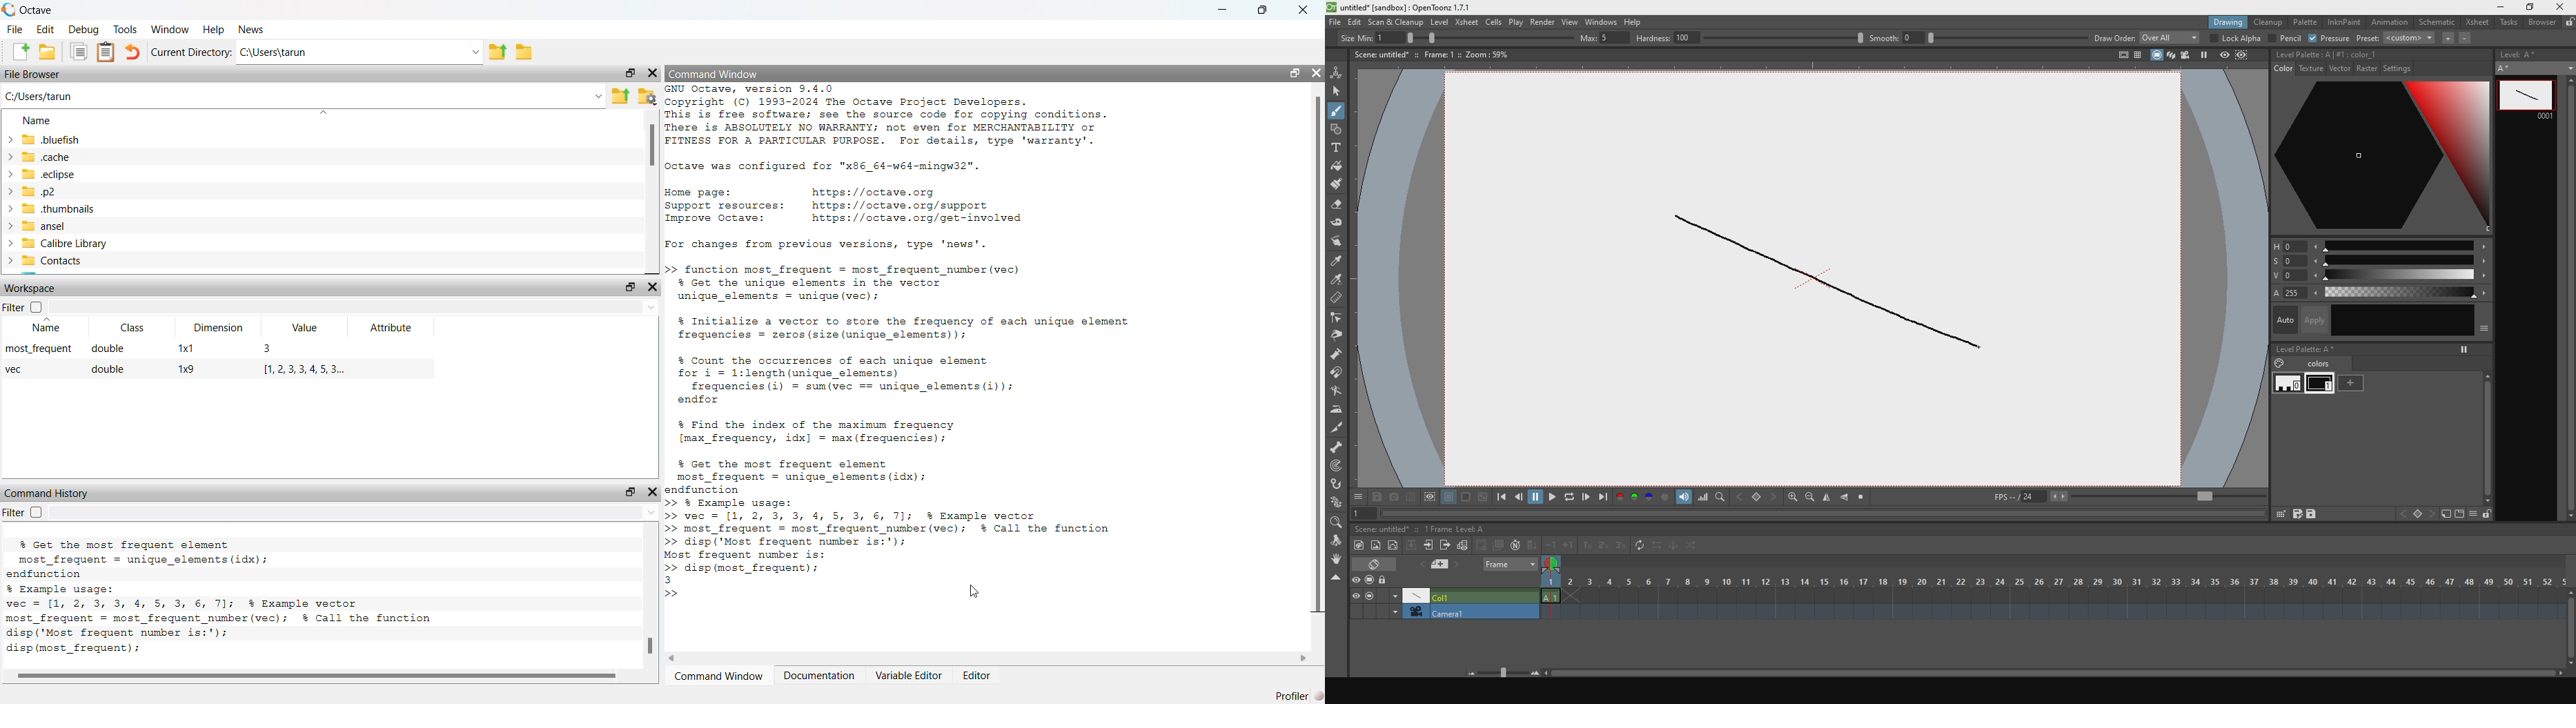 The image size is (2576, 728). What do you see at coordinates (2378, 261) in the screenshot?
I see `saturation` at bounding box center [2378, 261].